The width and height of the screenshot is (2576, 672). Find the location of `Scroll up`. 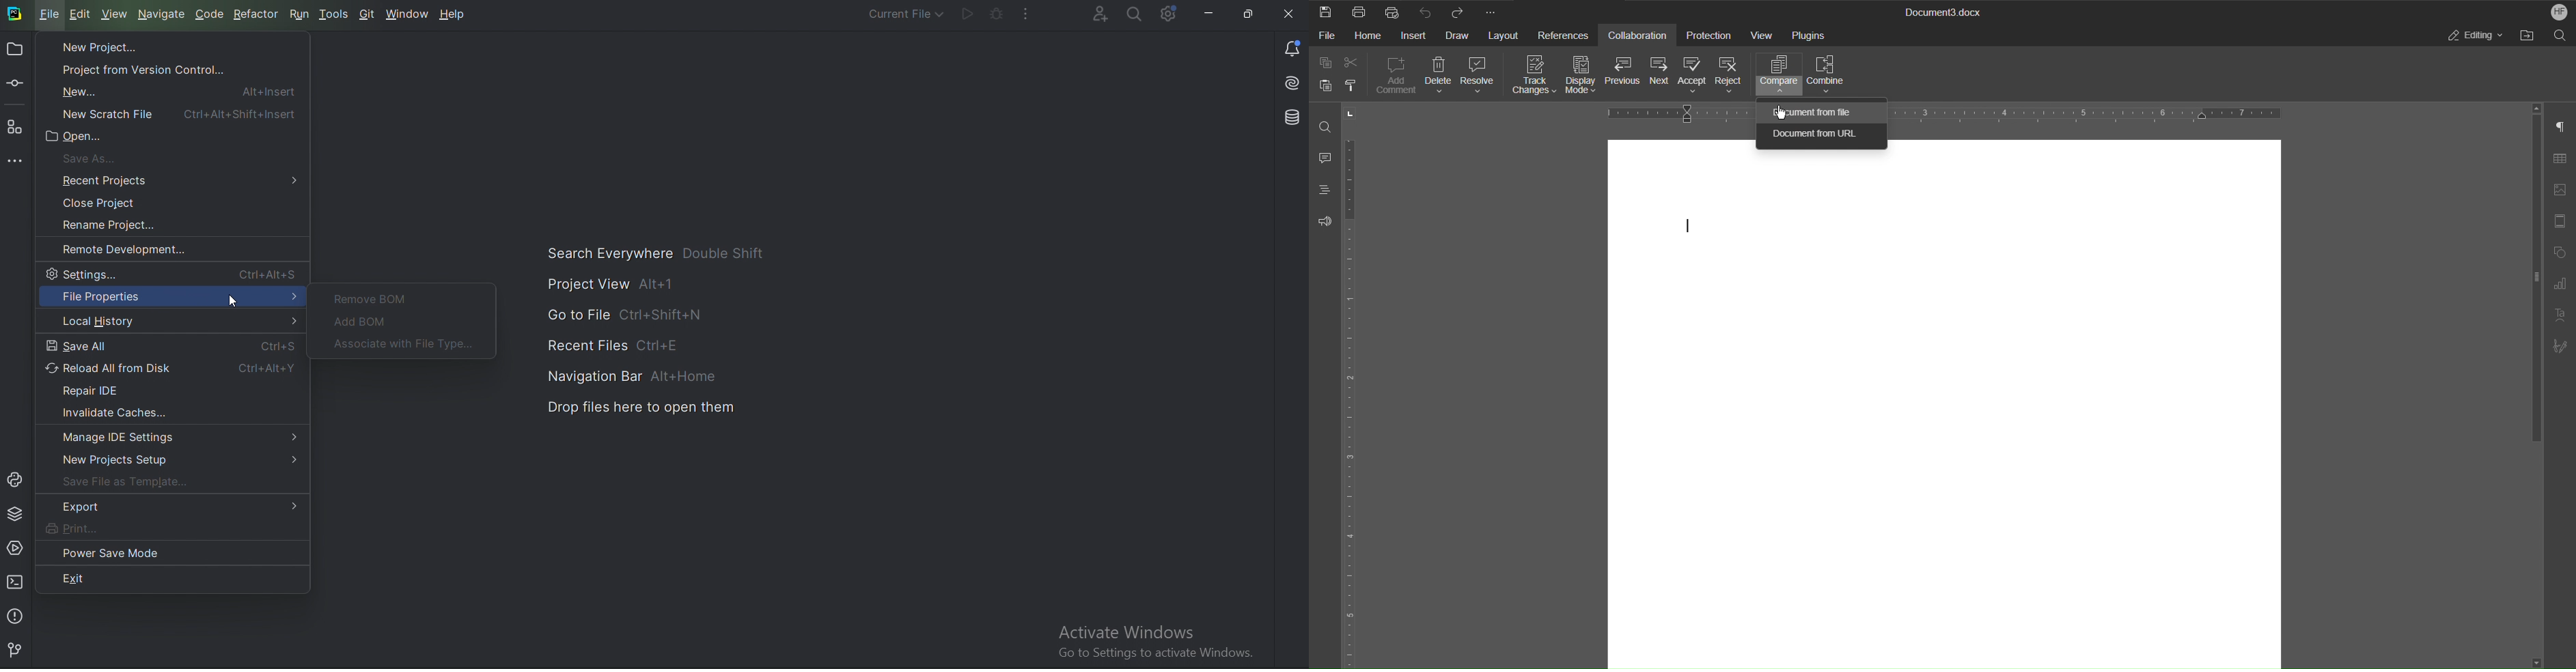

Scroll up is located at coordinates (2535, 105).